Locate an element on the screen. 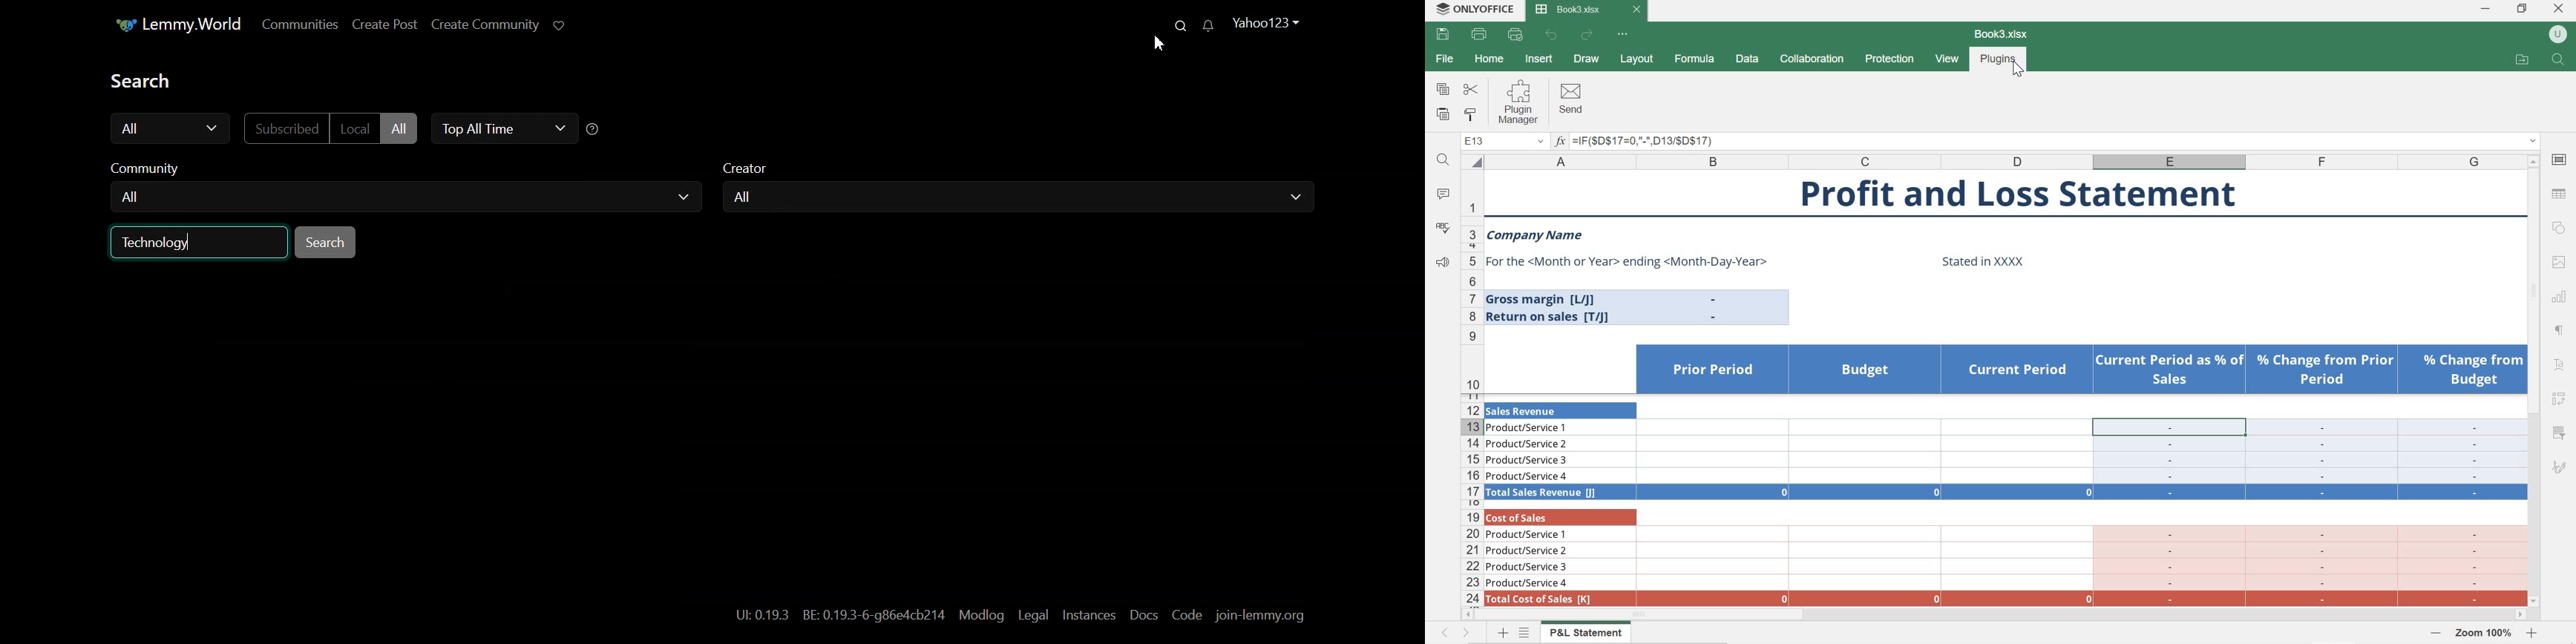  Product/Service 2 is located at coordinates (1527, 552).